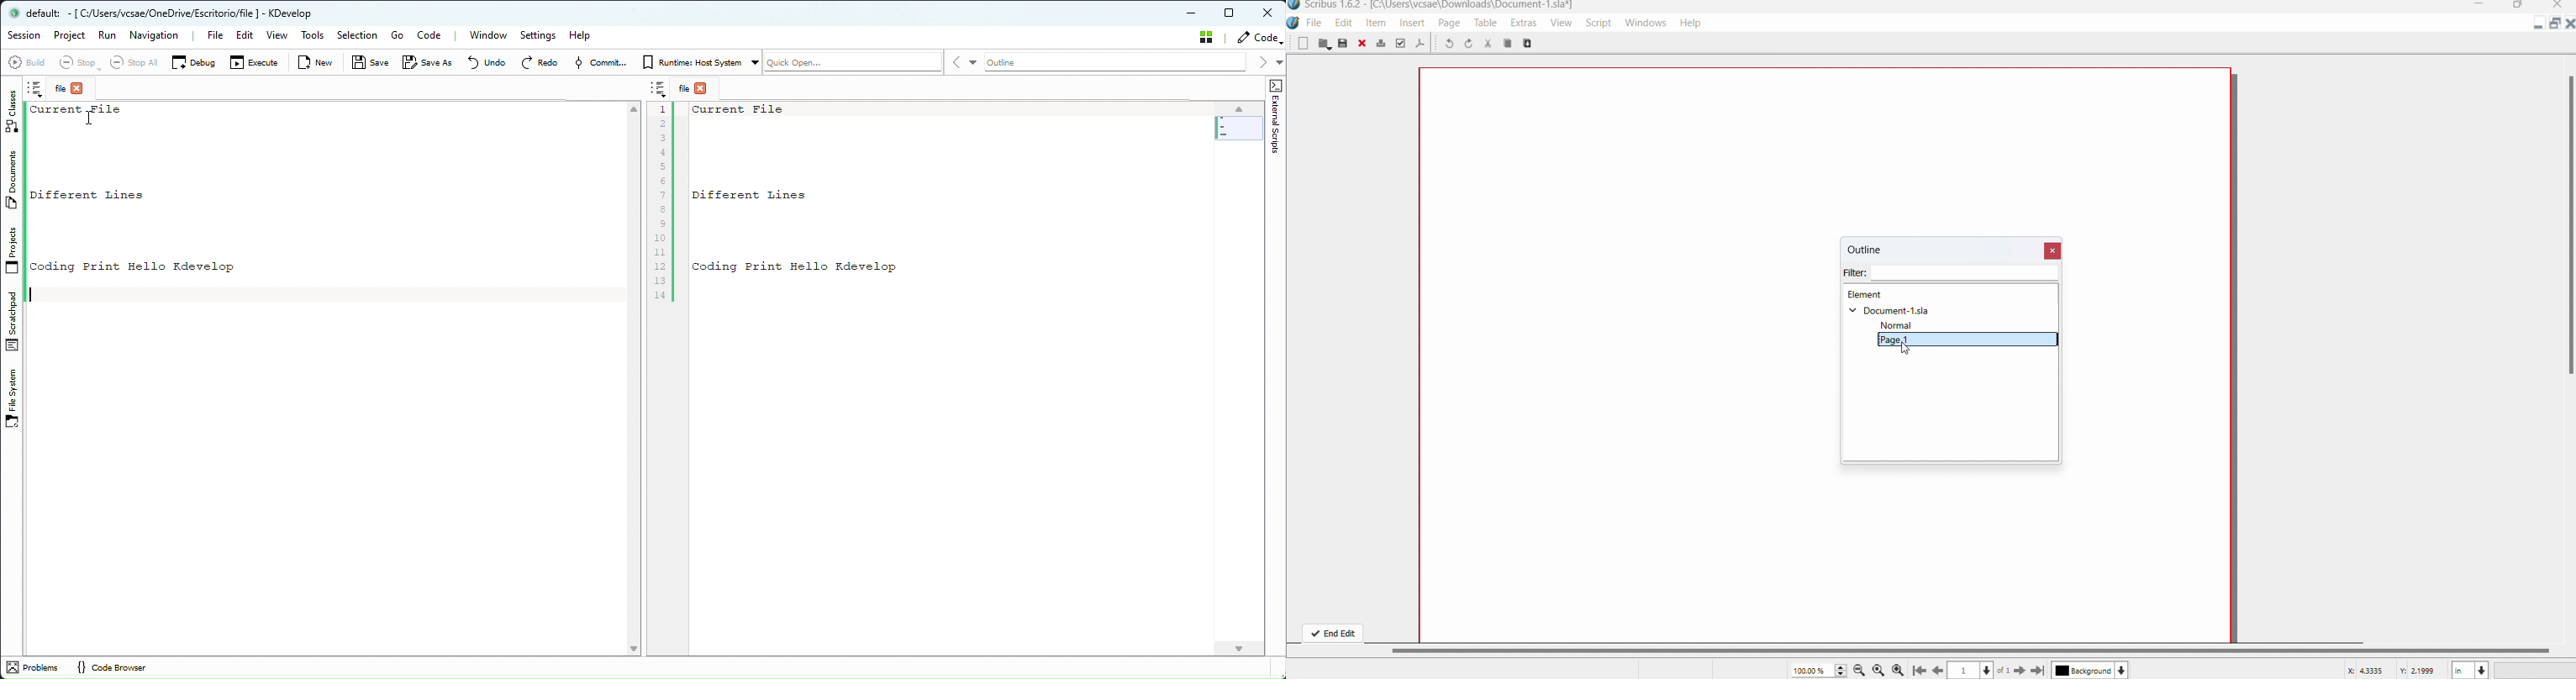 This screenshot has width=2576, height=700. What do you see at coordinates (1891, 311) in the screenshot?
I see `Document` at bounding box center [1891, 311].